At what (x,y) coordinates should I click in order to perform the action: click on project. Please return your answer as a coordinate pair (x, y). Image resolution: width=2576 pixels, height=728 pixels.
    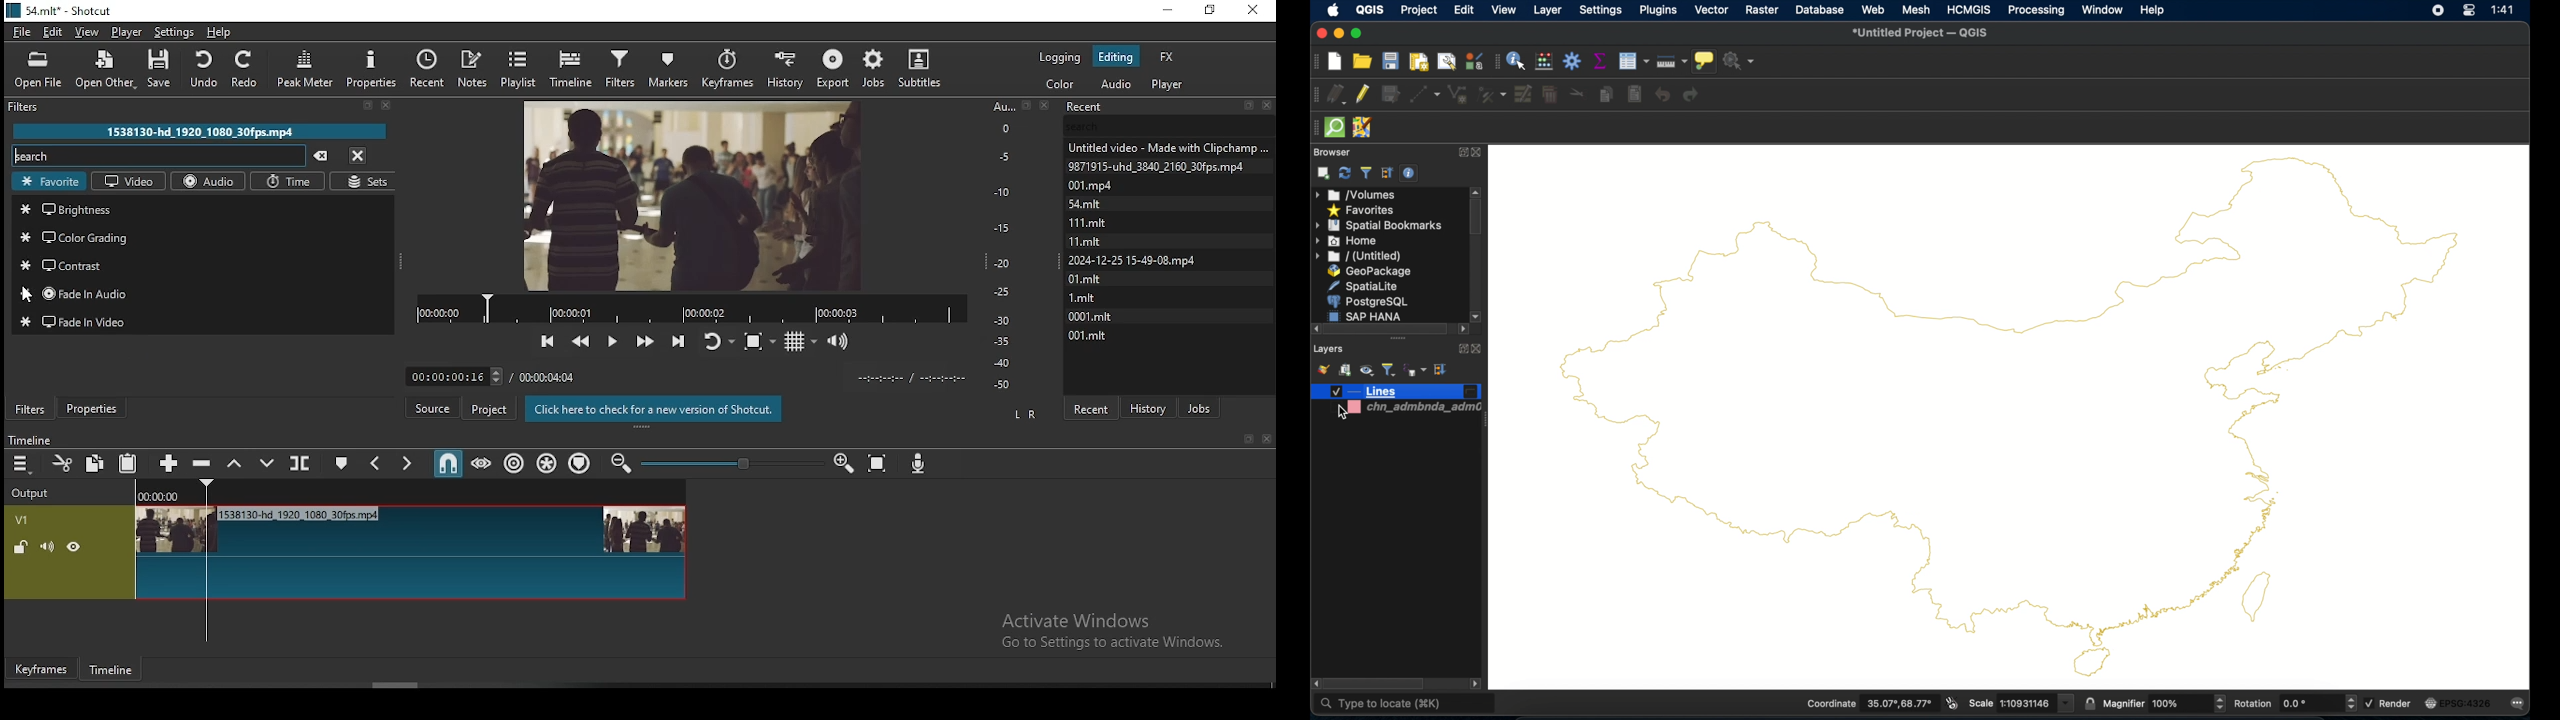
    Looking at the image, I should click on (1419, 11).